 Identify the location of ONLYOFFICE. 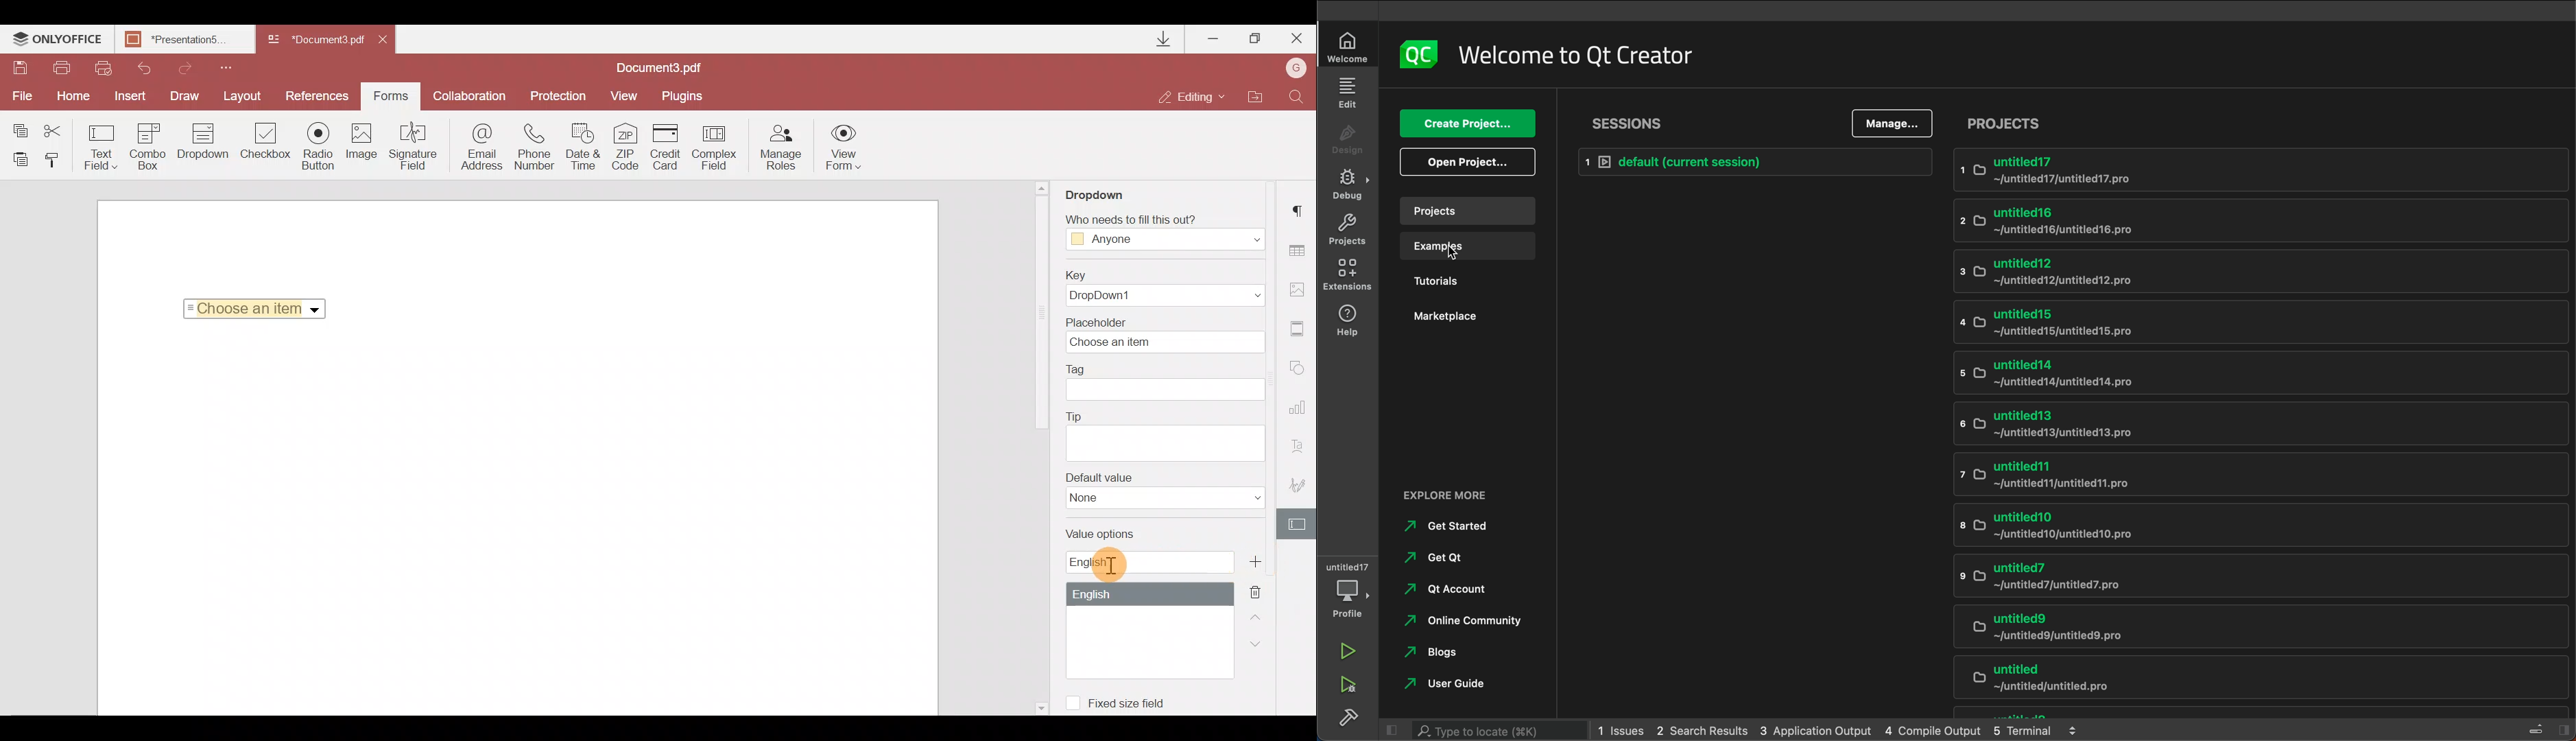
(58, 40).